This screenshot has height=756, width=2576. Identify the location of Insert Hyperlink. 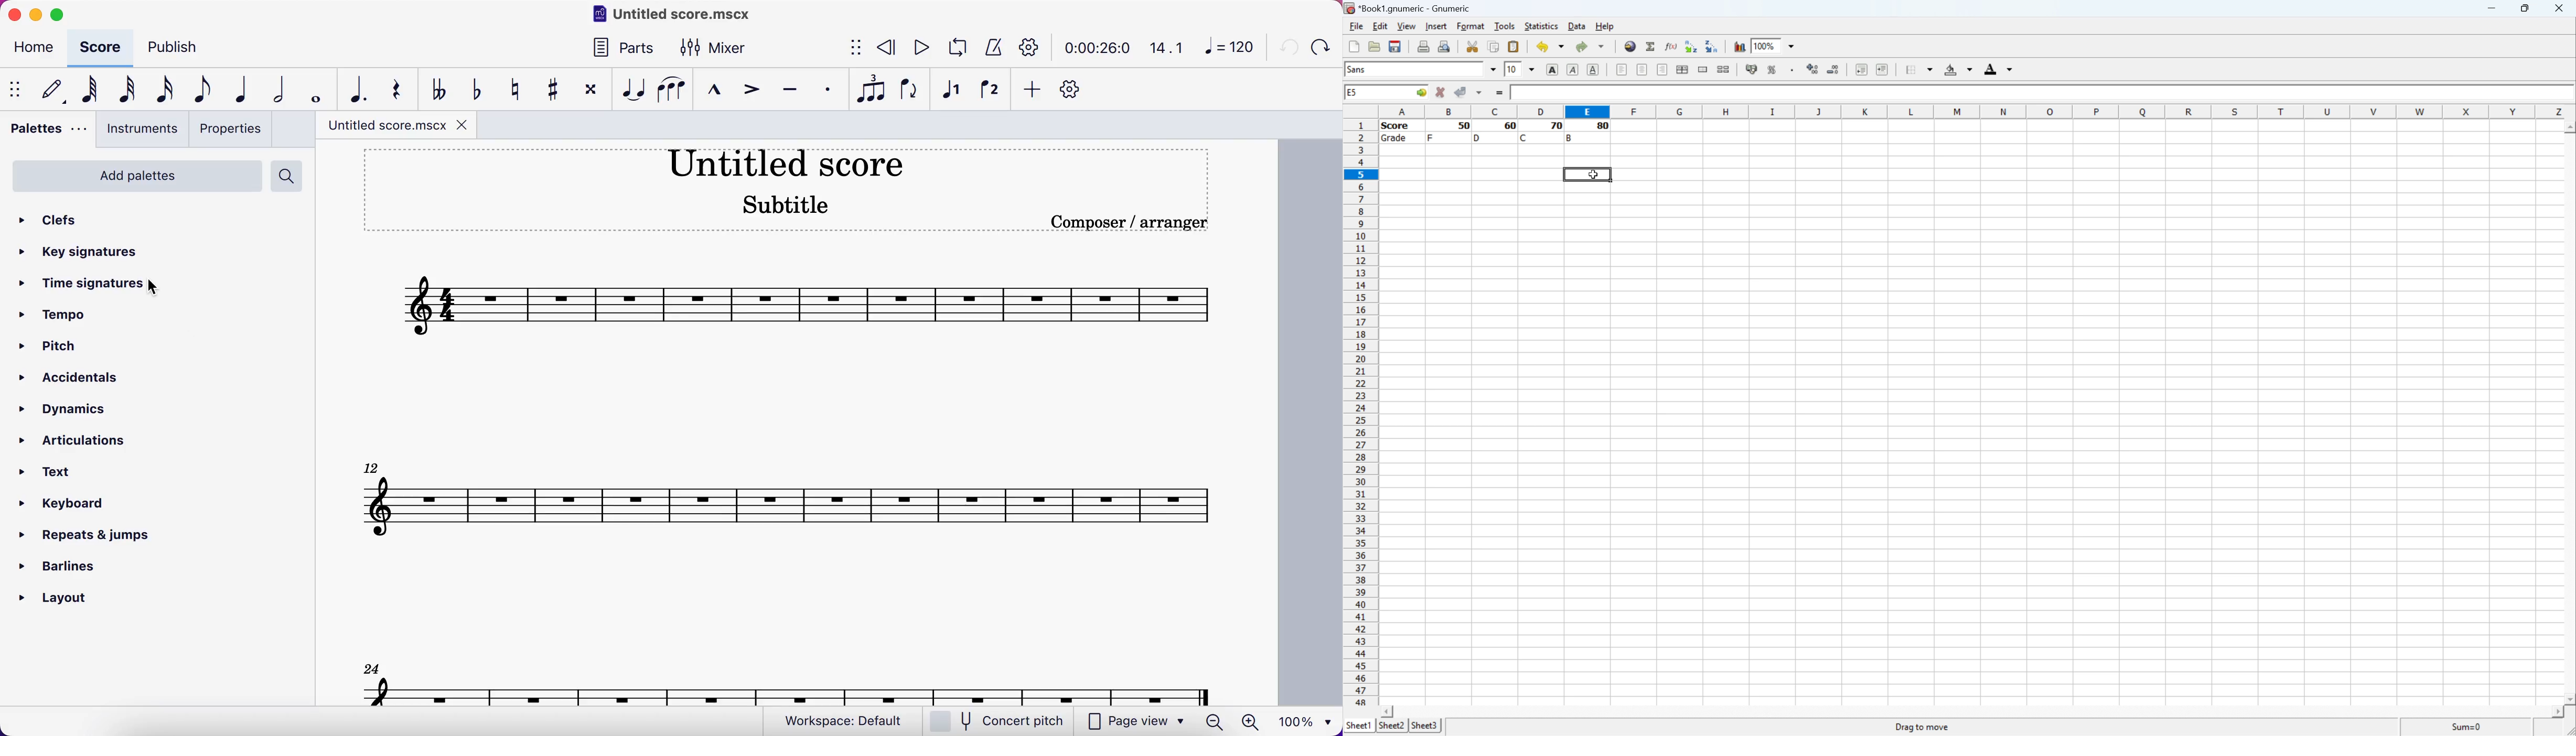
(1630, 48).